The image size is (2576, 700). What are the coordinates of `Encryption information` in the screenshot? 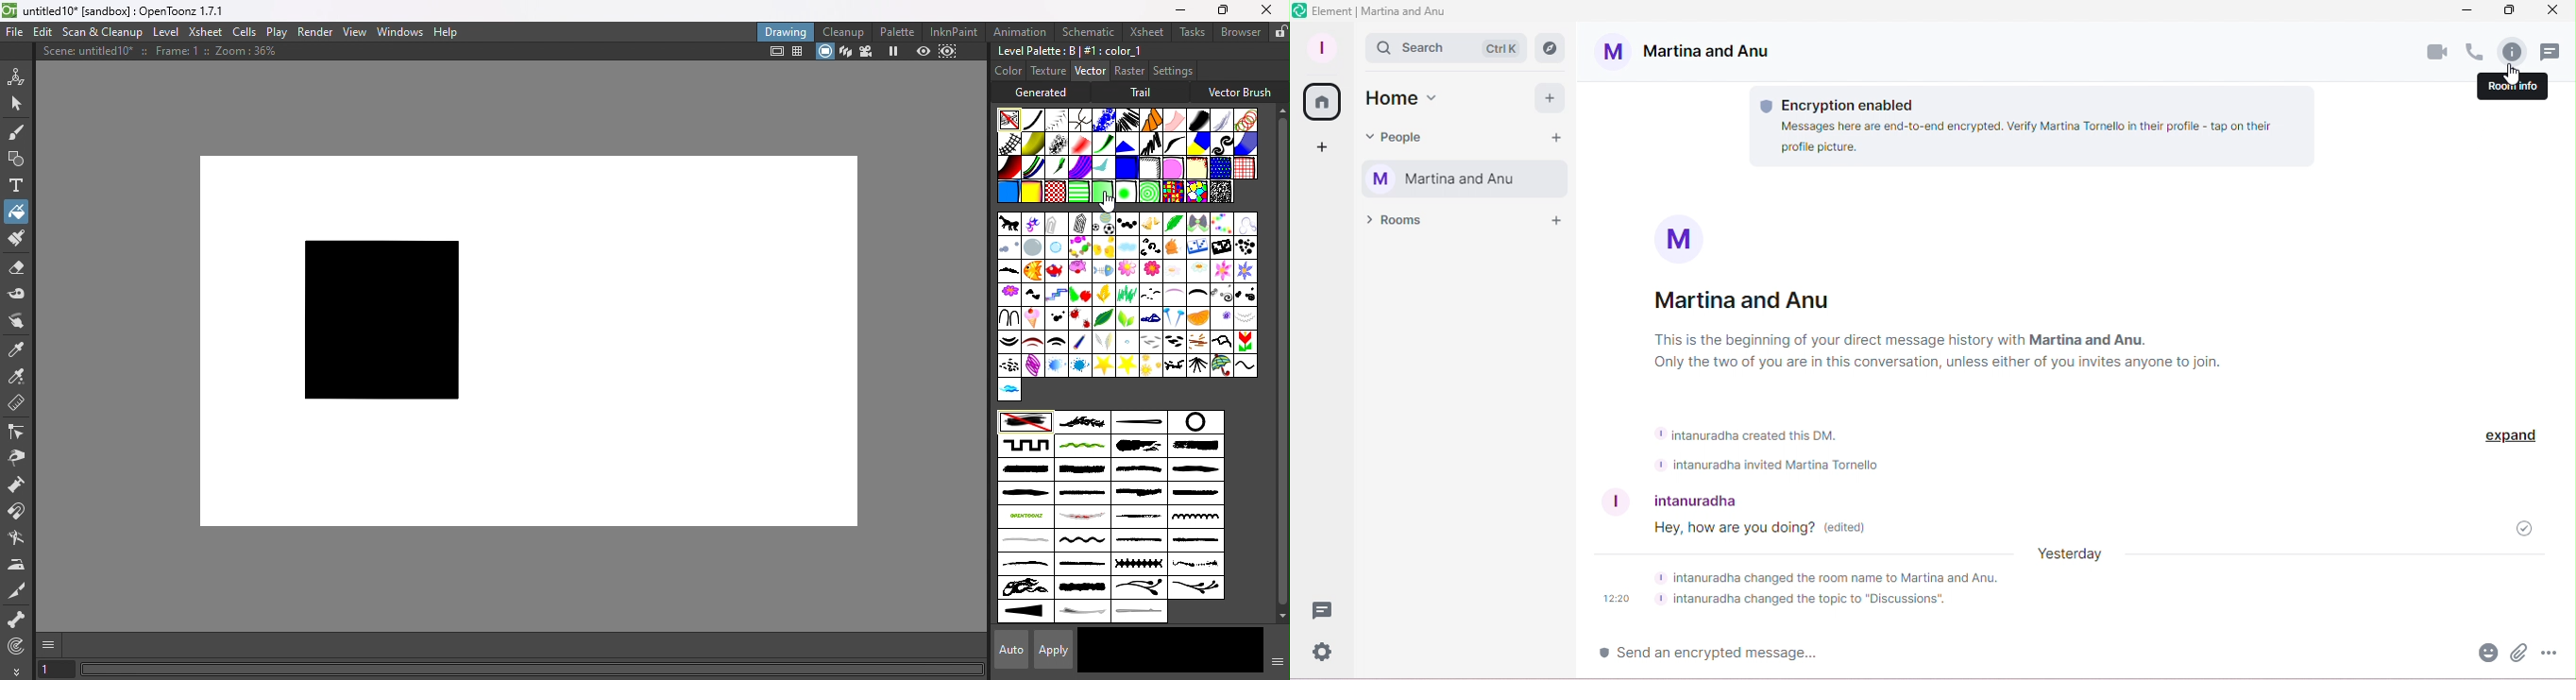 It's located at (1841, 105).